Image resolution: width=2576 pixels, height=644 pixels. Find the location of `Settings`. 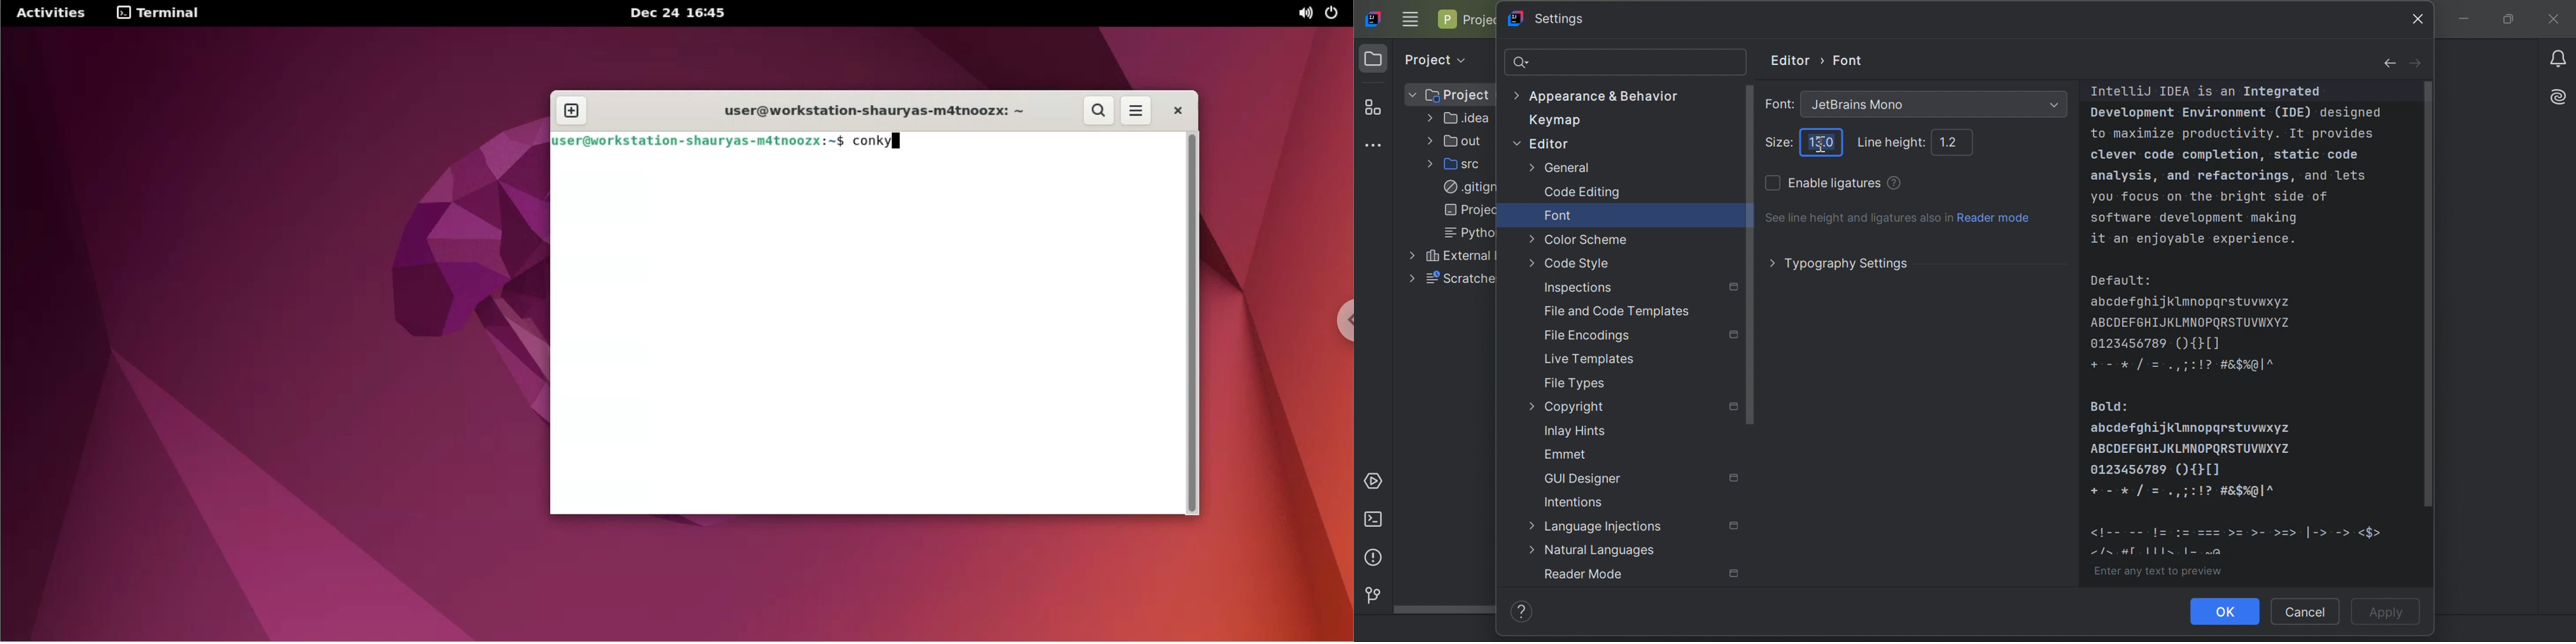

Settings is located at coordinates (1555, 19).